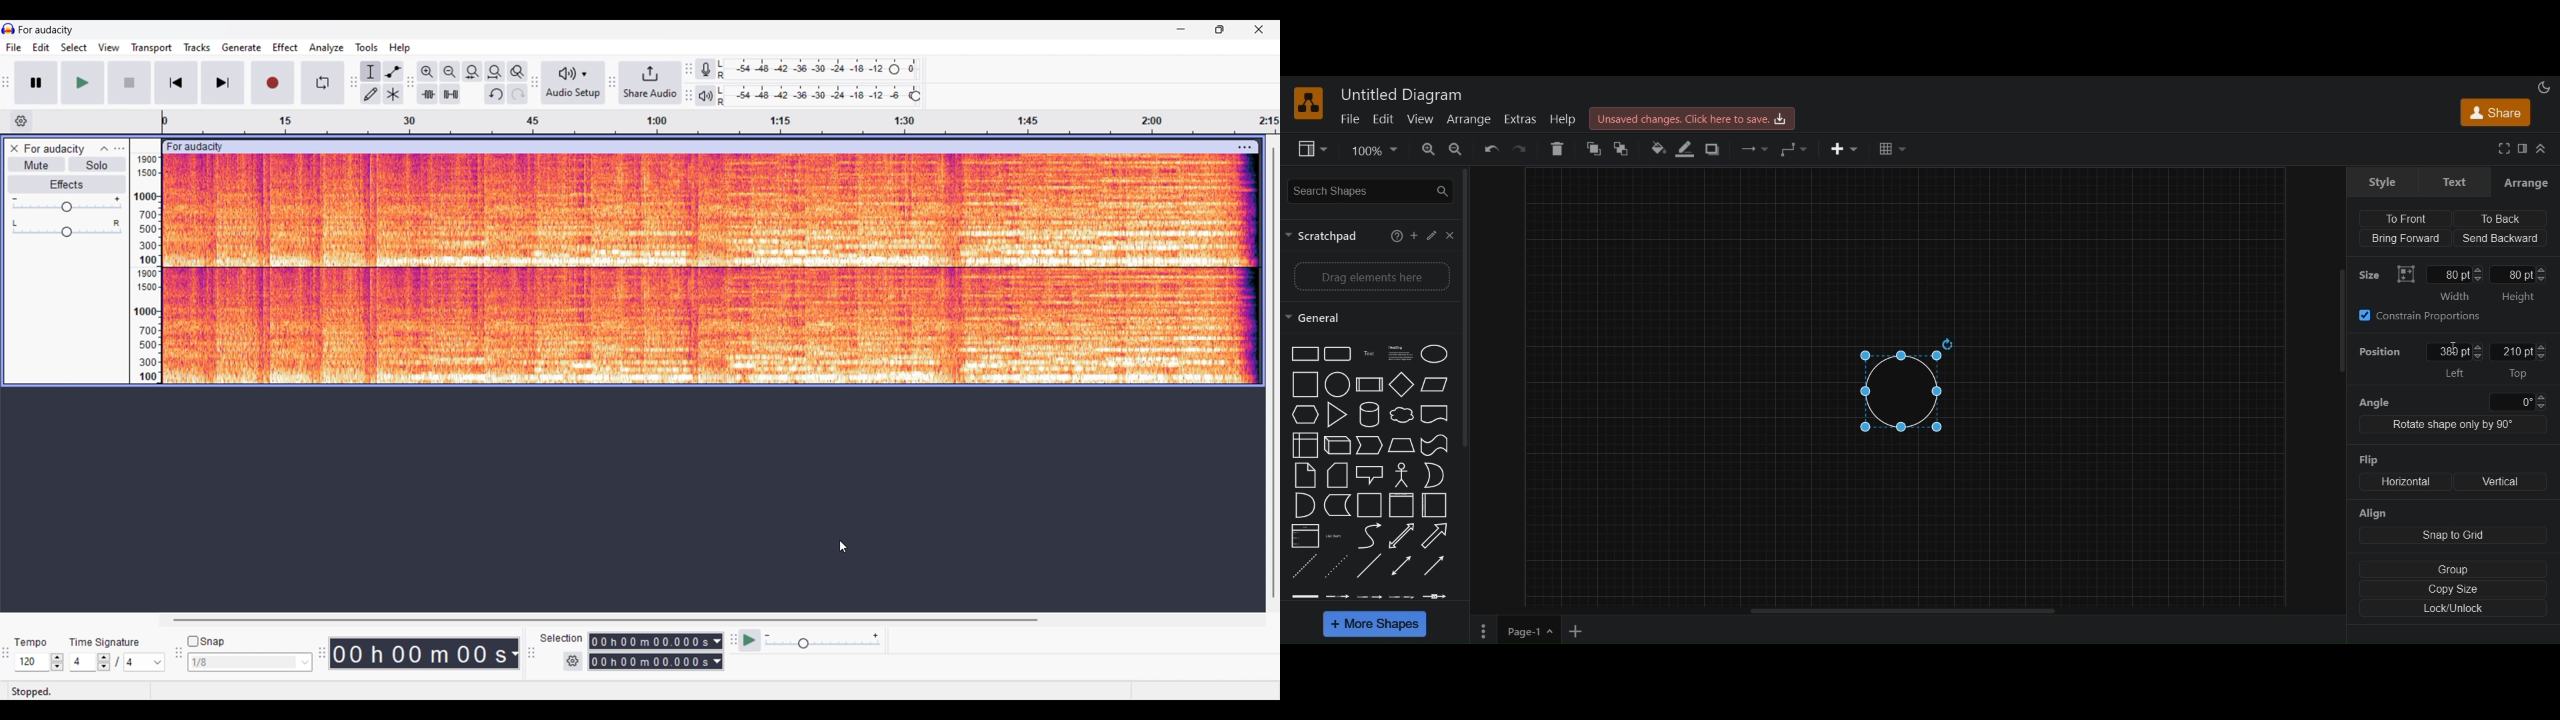 Image resolution: width=2576 pixels, height=728 pixels. What do you see at coordinates (152, 49) in the screenshot?
I see `Transport menu` at bounding box center [152, 49].